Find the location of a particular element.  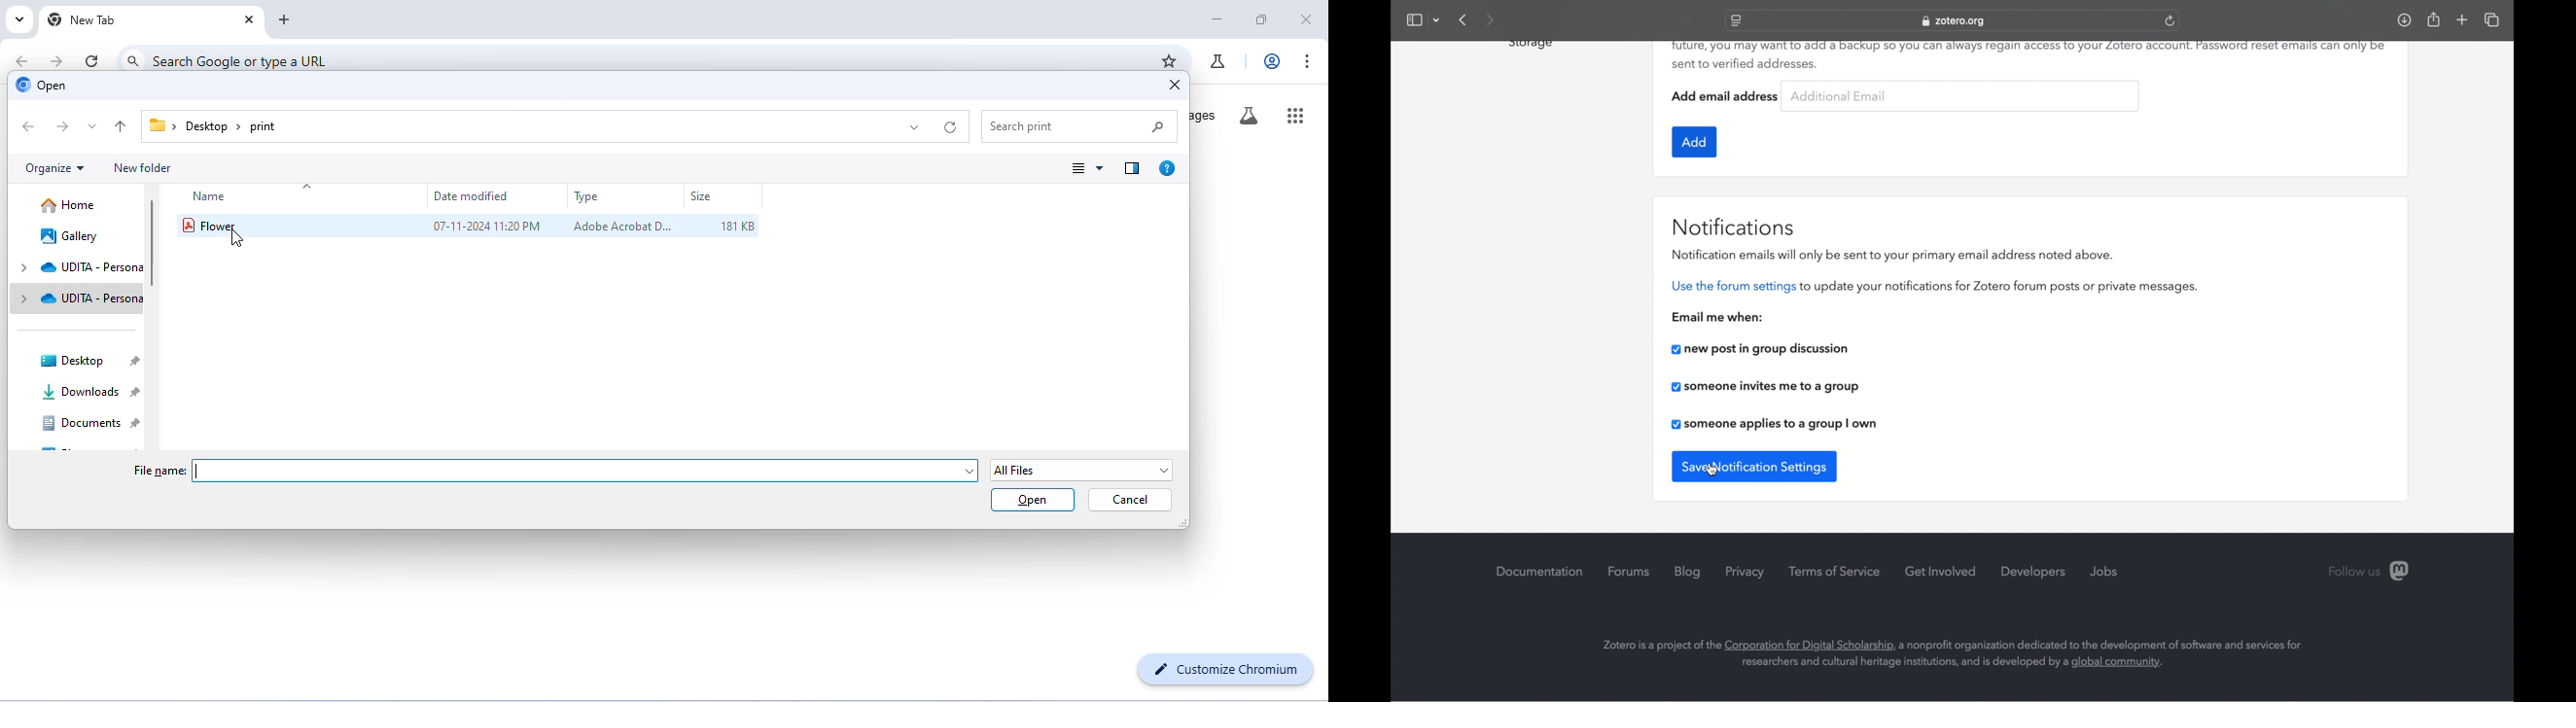

downloads is located at coordinates (88, 393).